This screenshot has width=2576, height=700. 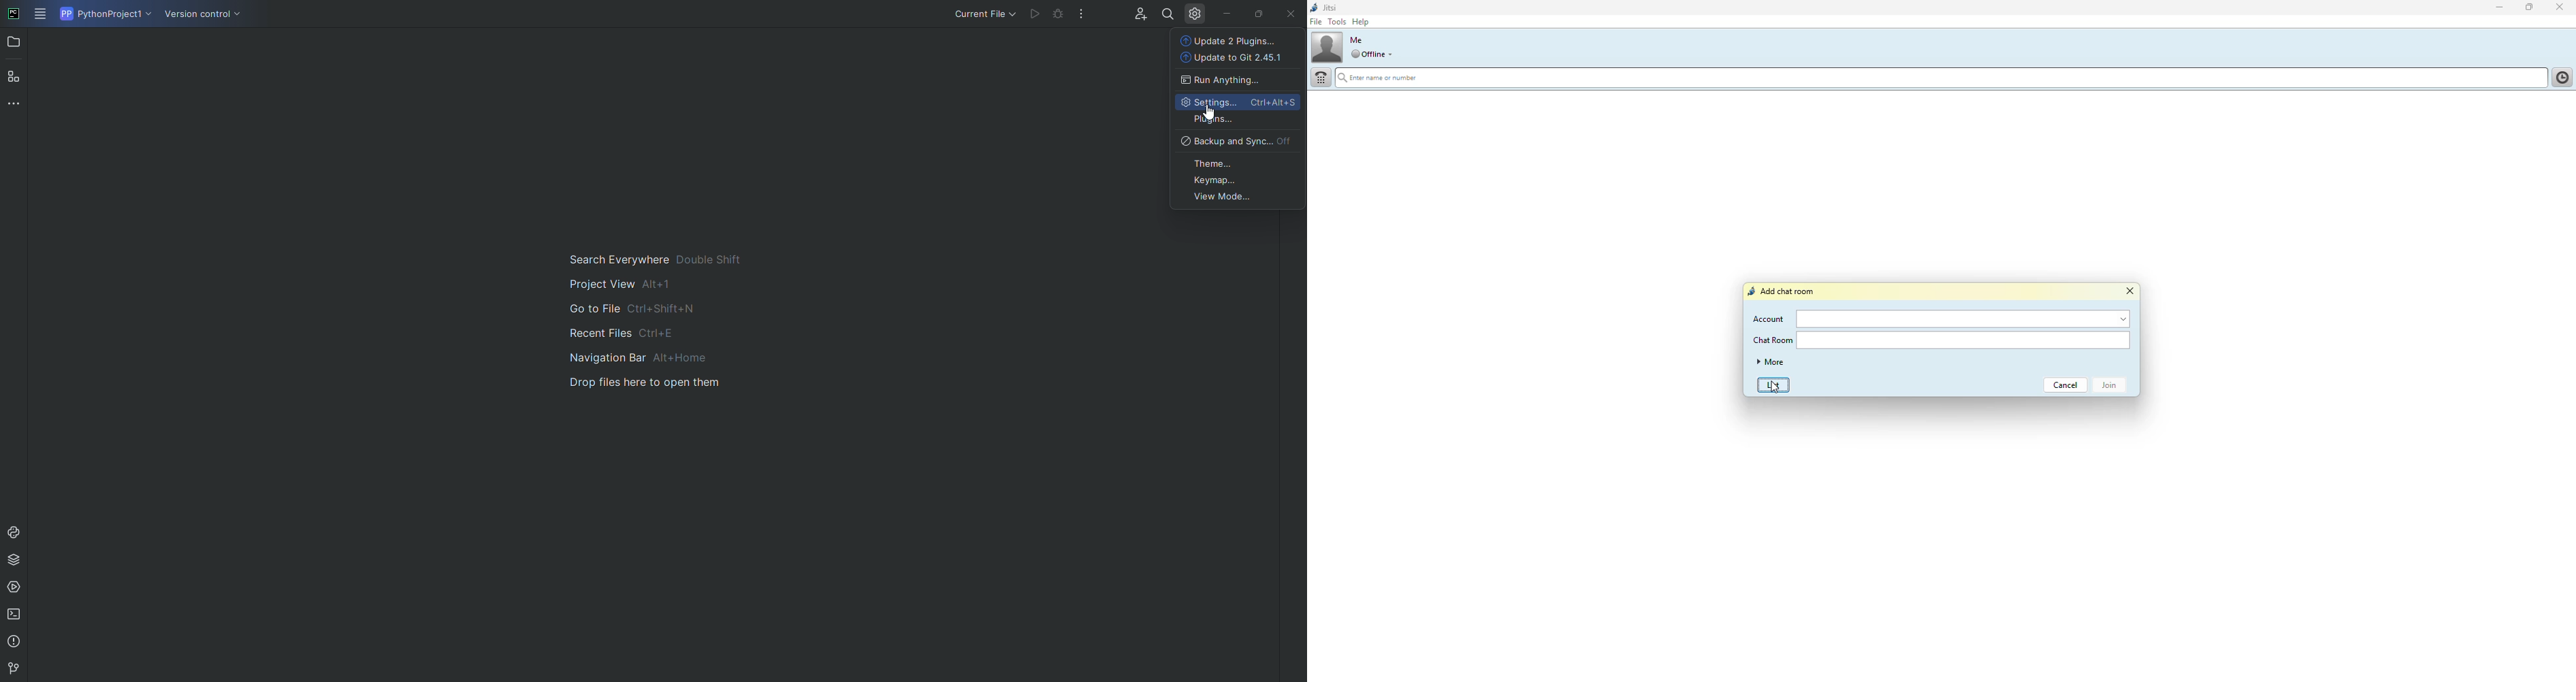 What do you see at coordinates (15, 76) in the screenshot?
I see `Structure` at bounding box center [15, 76].